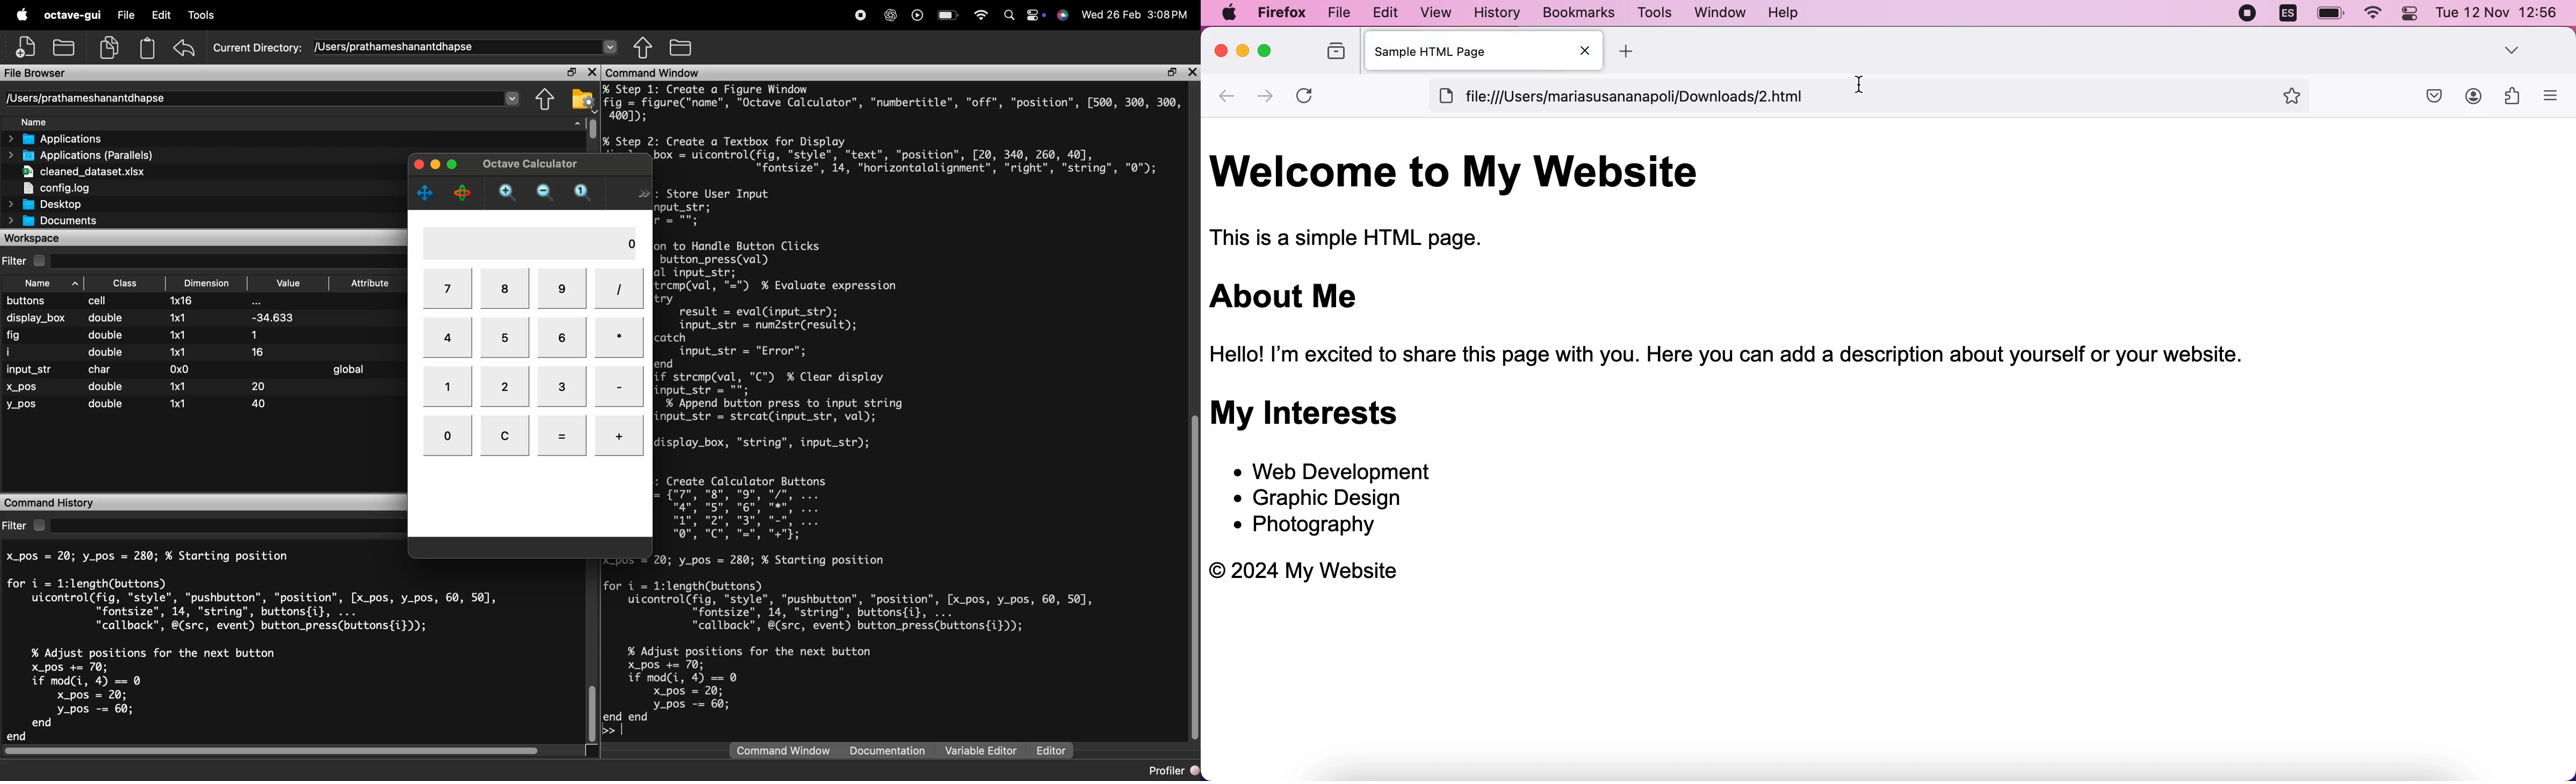 The image size is (2576, 784). What do you see at coordinates (436, 164) in the screenshot?
I see `minimize` at bounding box center [436, 164].